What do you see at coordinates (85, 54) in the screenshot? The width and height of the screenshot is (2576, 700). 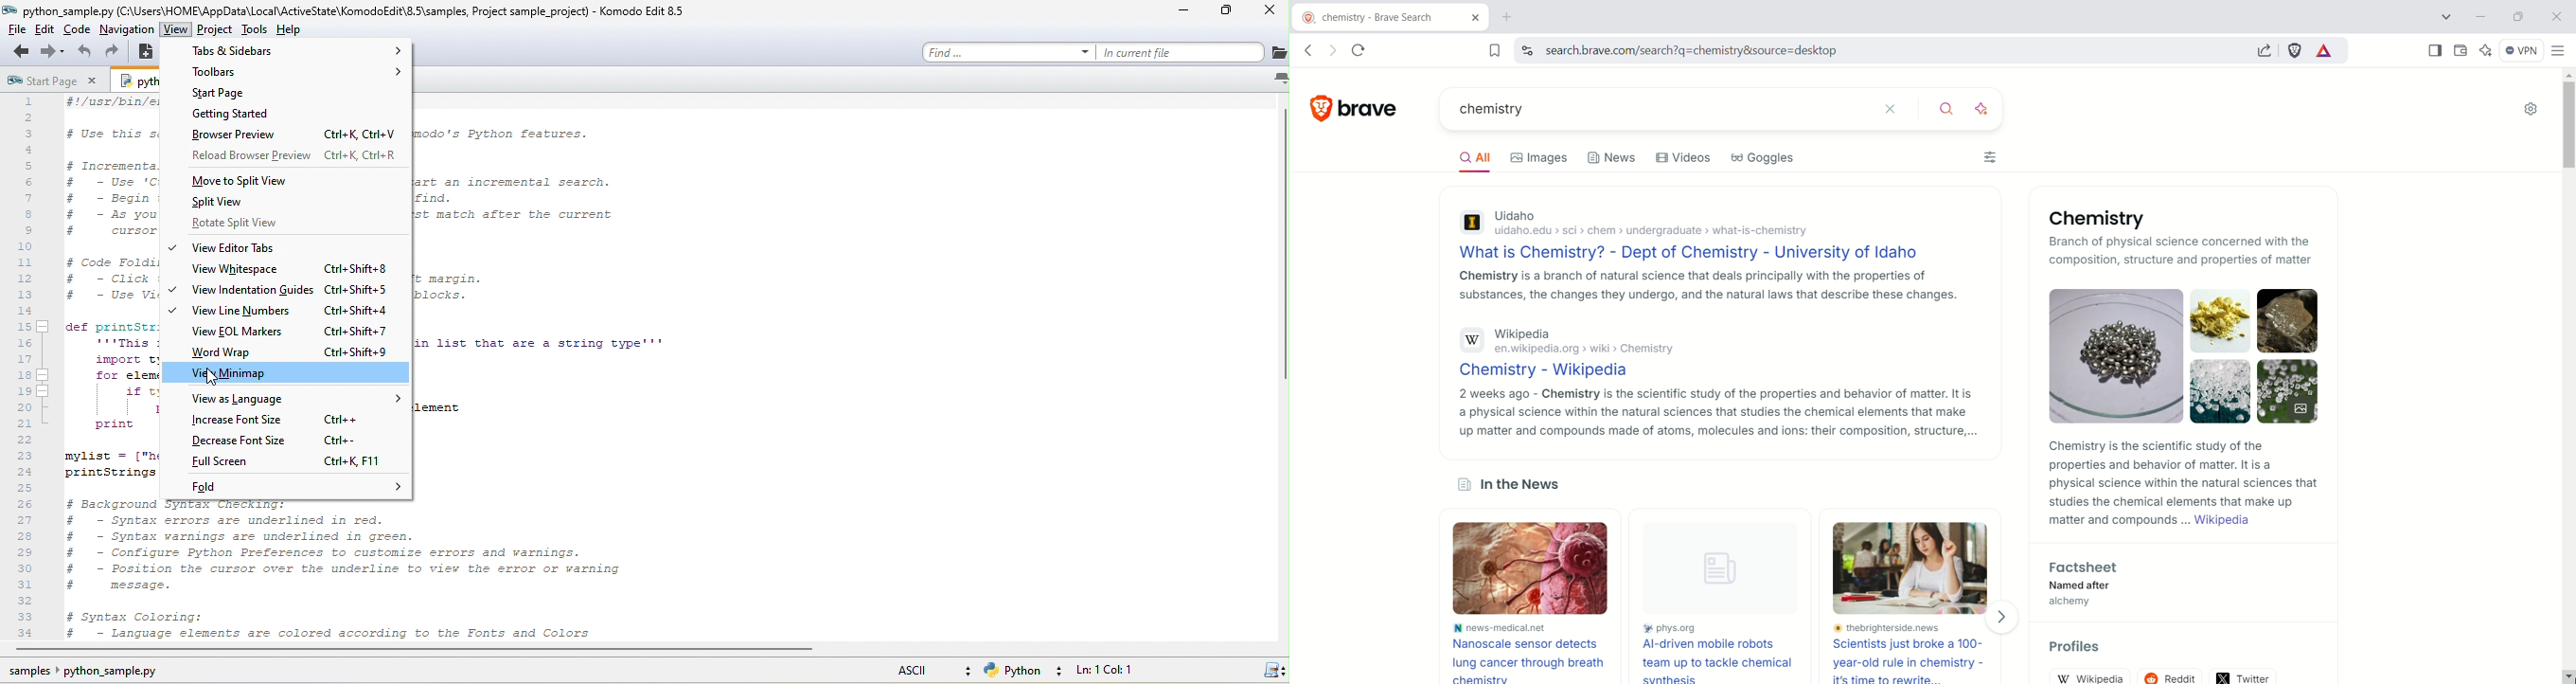 I see `undo` at bounding box center [85, 54].